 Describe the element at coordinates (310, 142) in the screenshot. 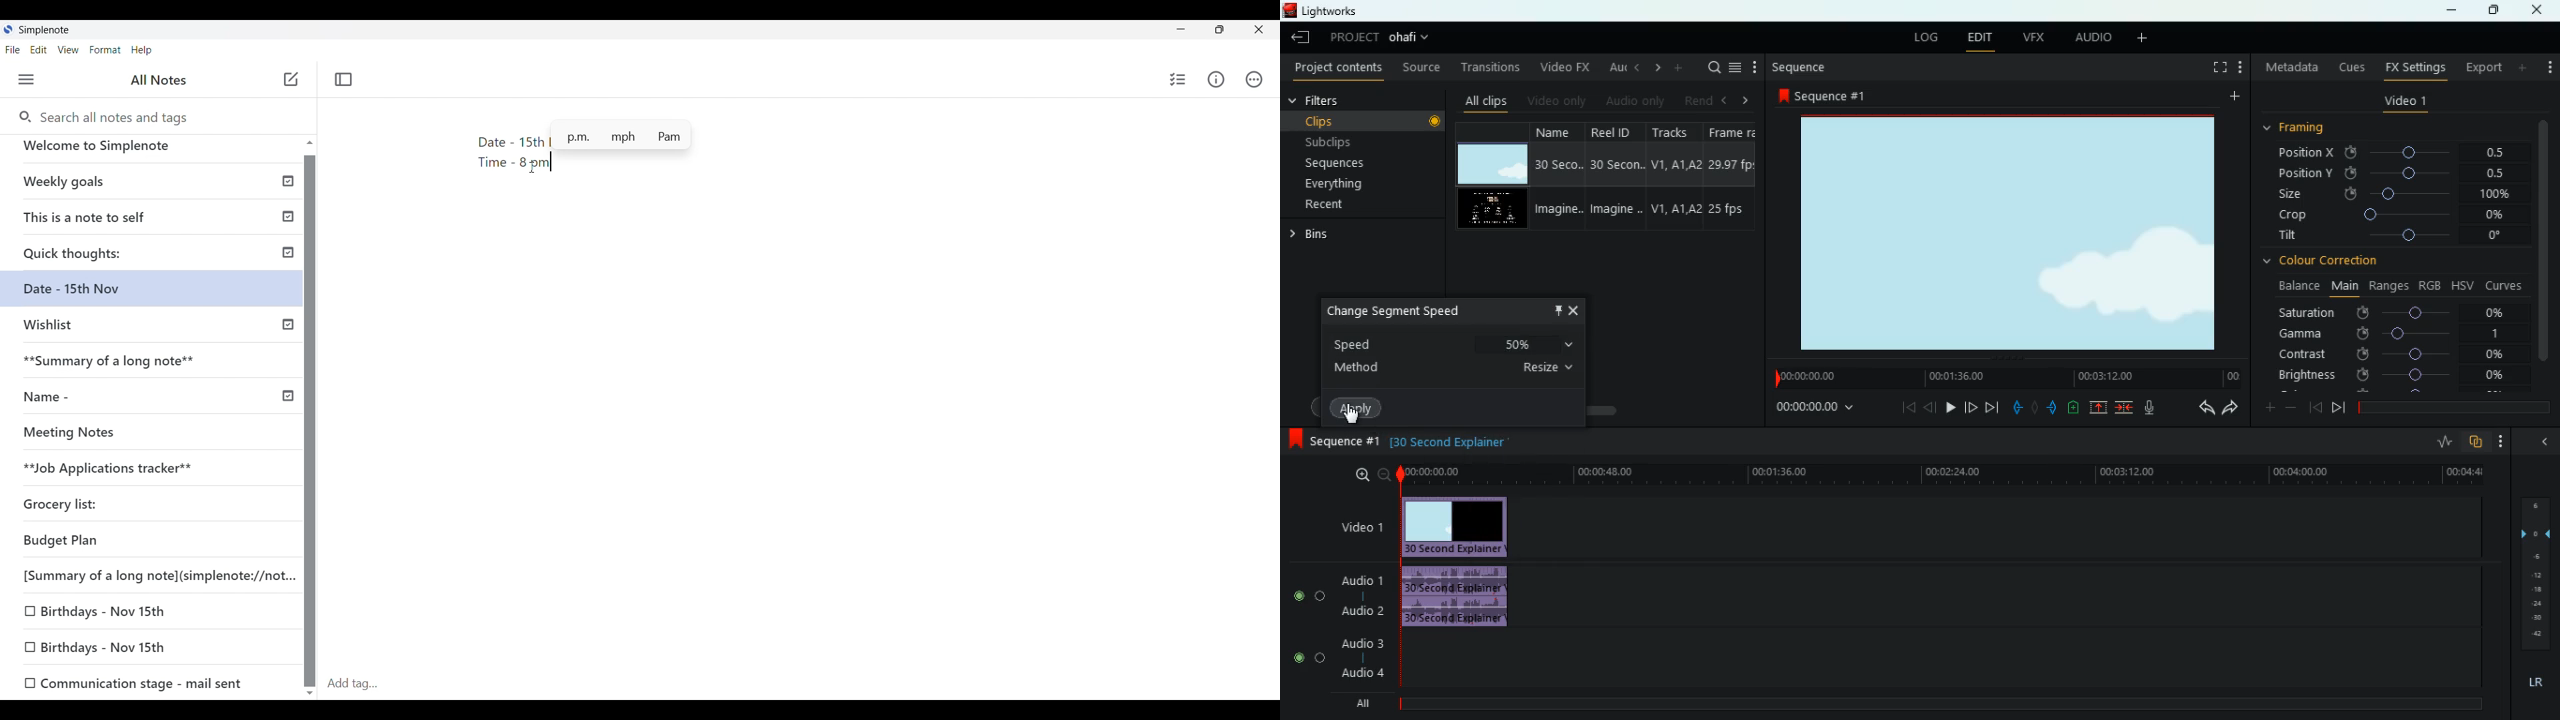

I see `Quick slide to top` at that location.